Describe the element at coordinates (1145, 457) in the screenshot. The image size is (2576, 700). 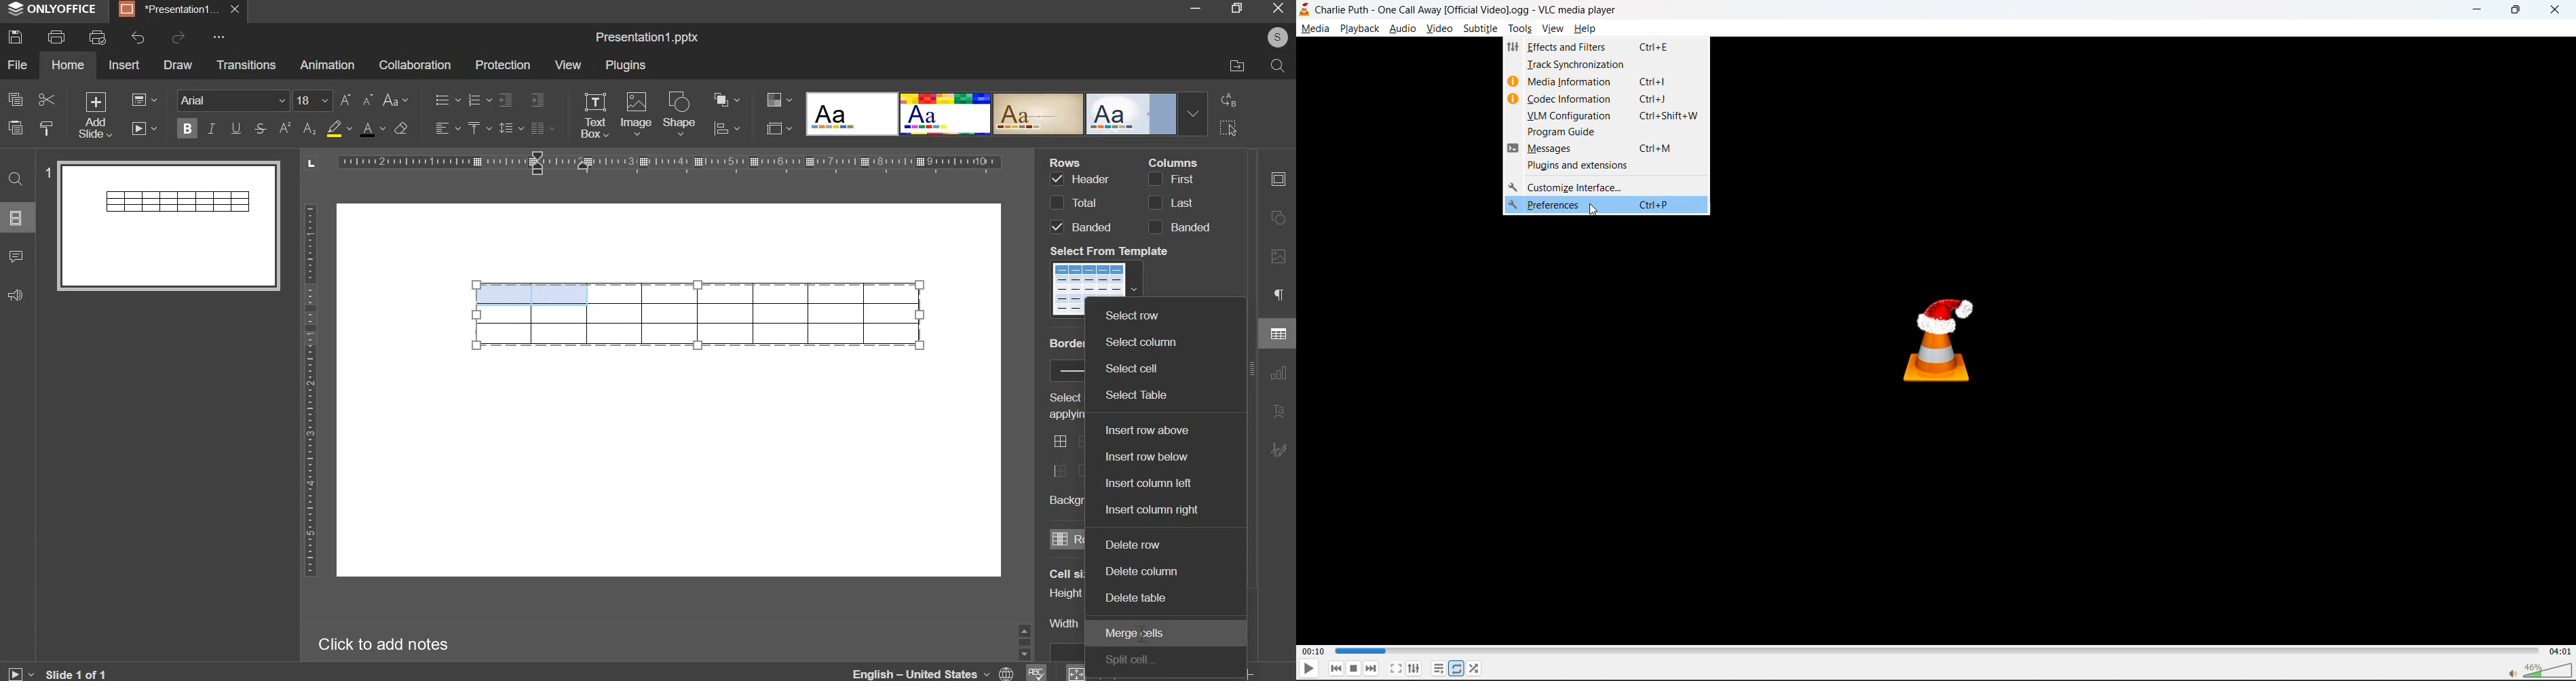
I see `insert row below` at that location.